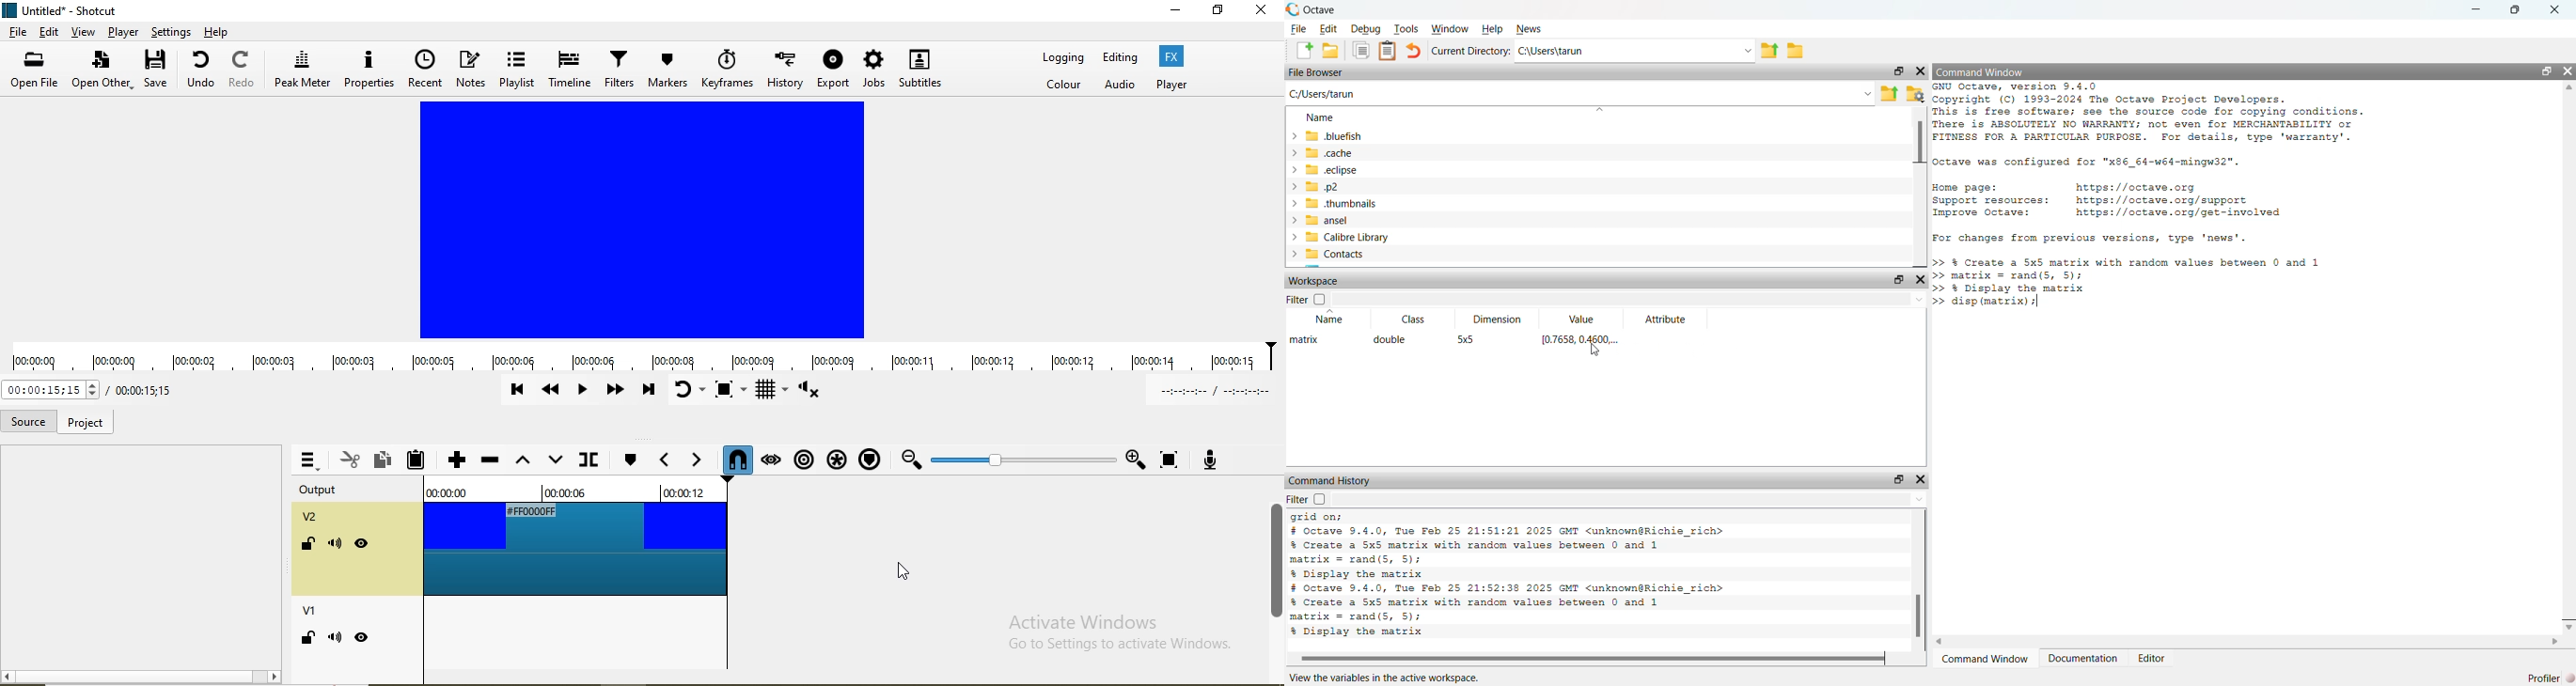  I want to click on Debug, so click(1366, 30).